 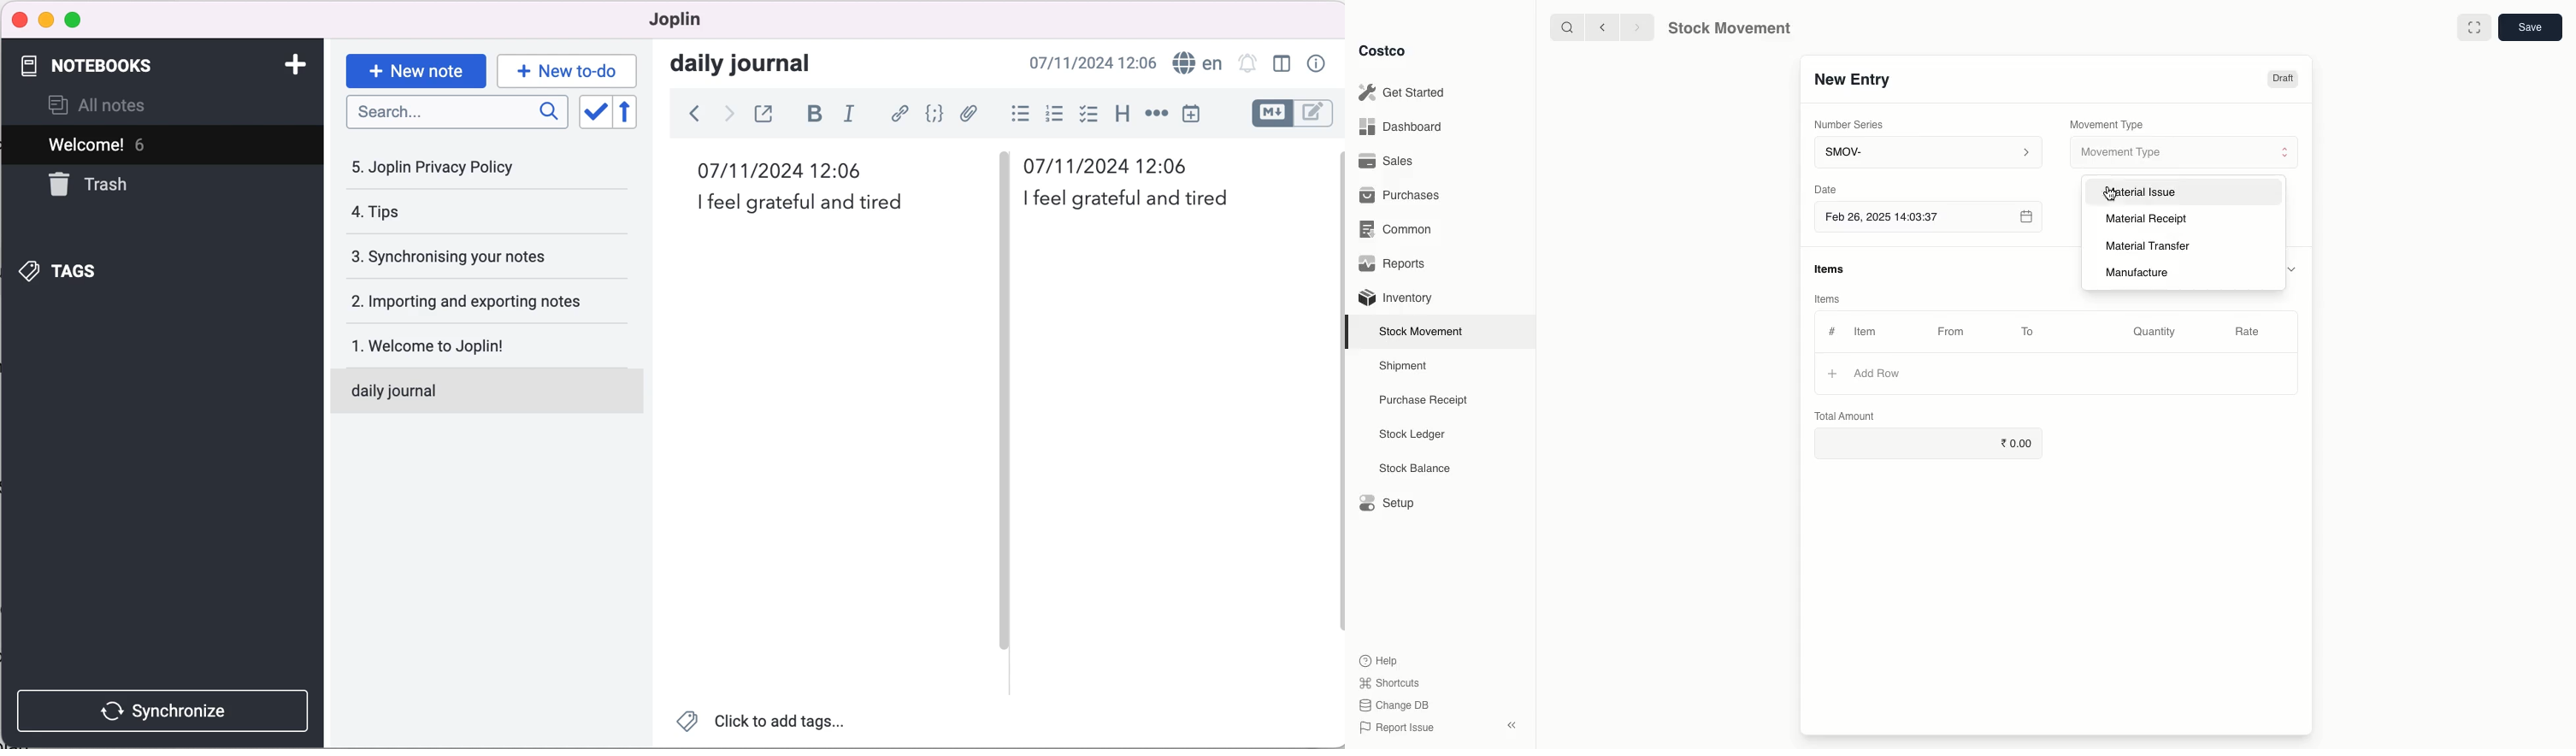 I want to click on minimize, so click(x=46, y=19).